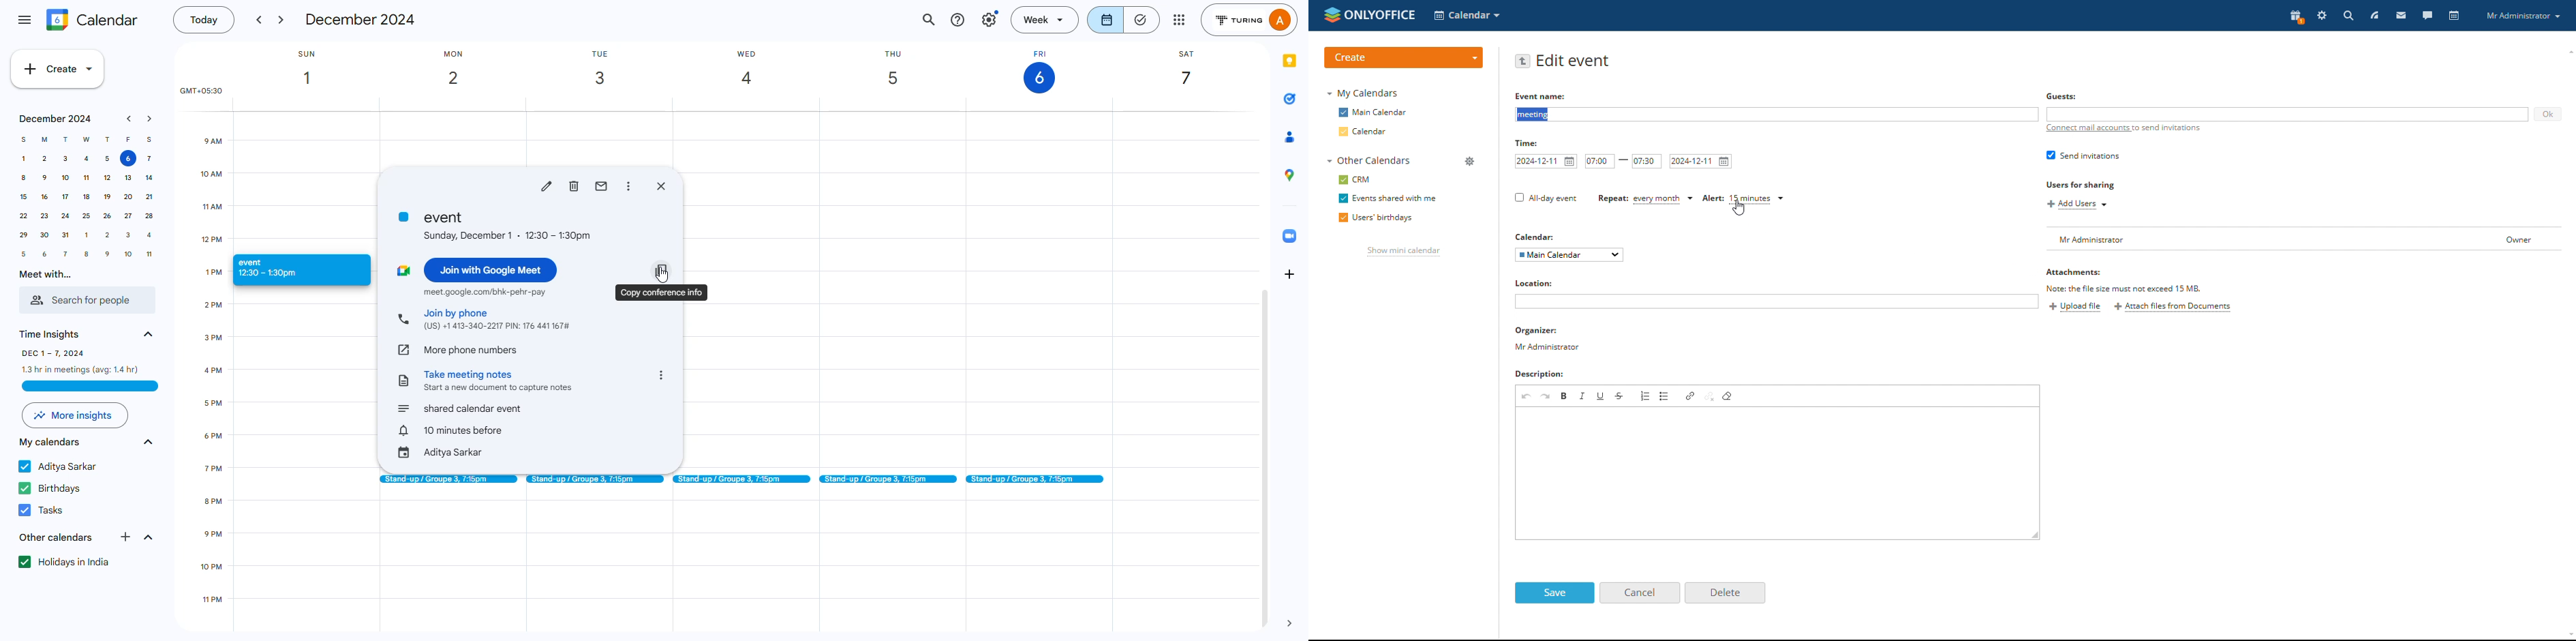 The image size is (2576, 644). I want to click on 17, so click(64, 198).